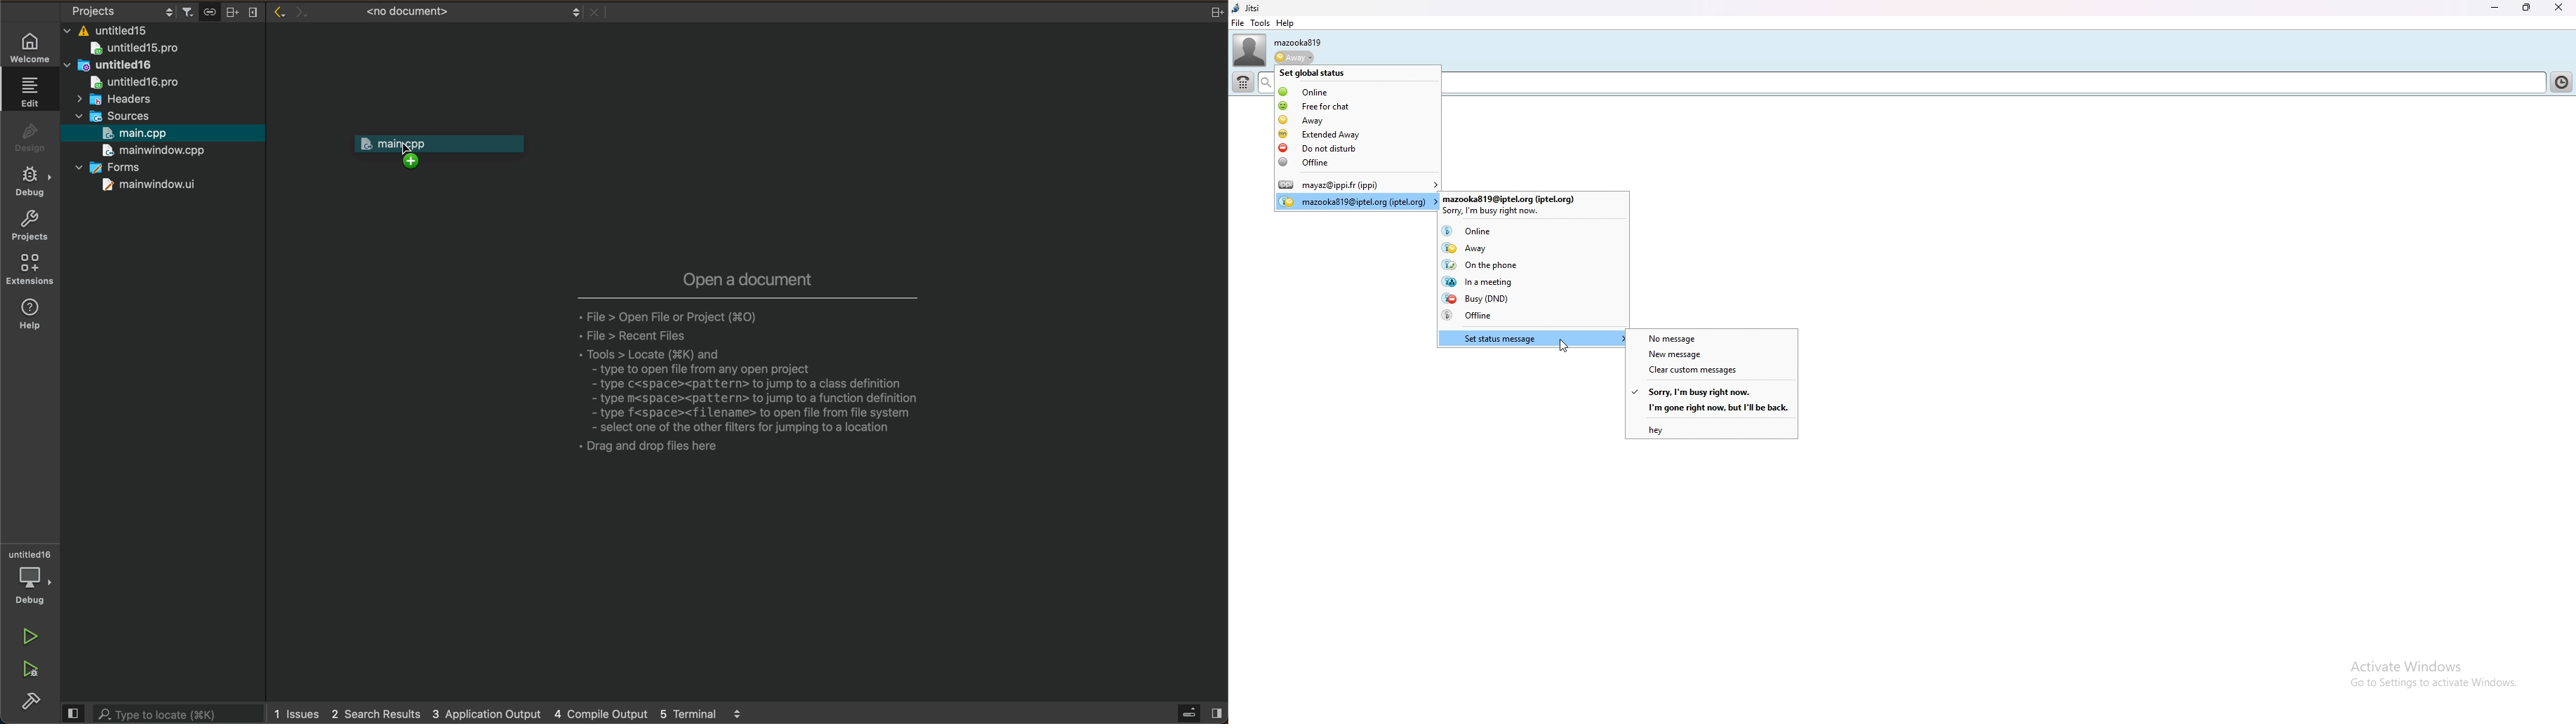 Image resolution: width=2576 pixels, height=728 pixels. I want to click on build, so click(25, 701).